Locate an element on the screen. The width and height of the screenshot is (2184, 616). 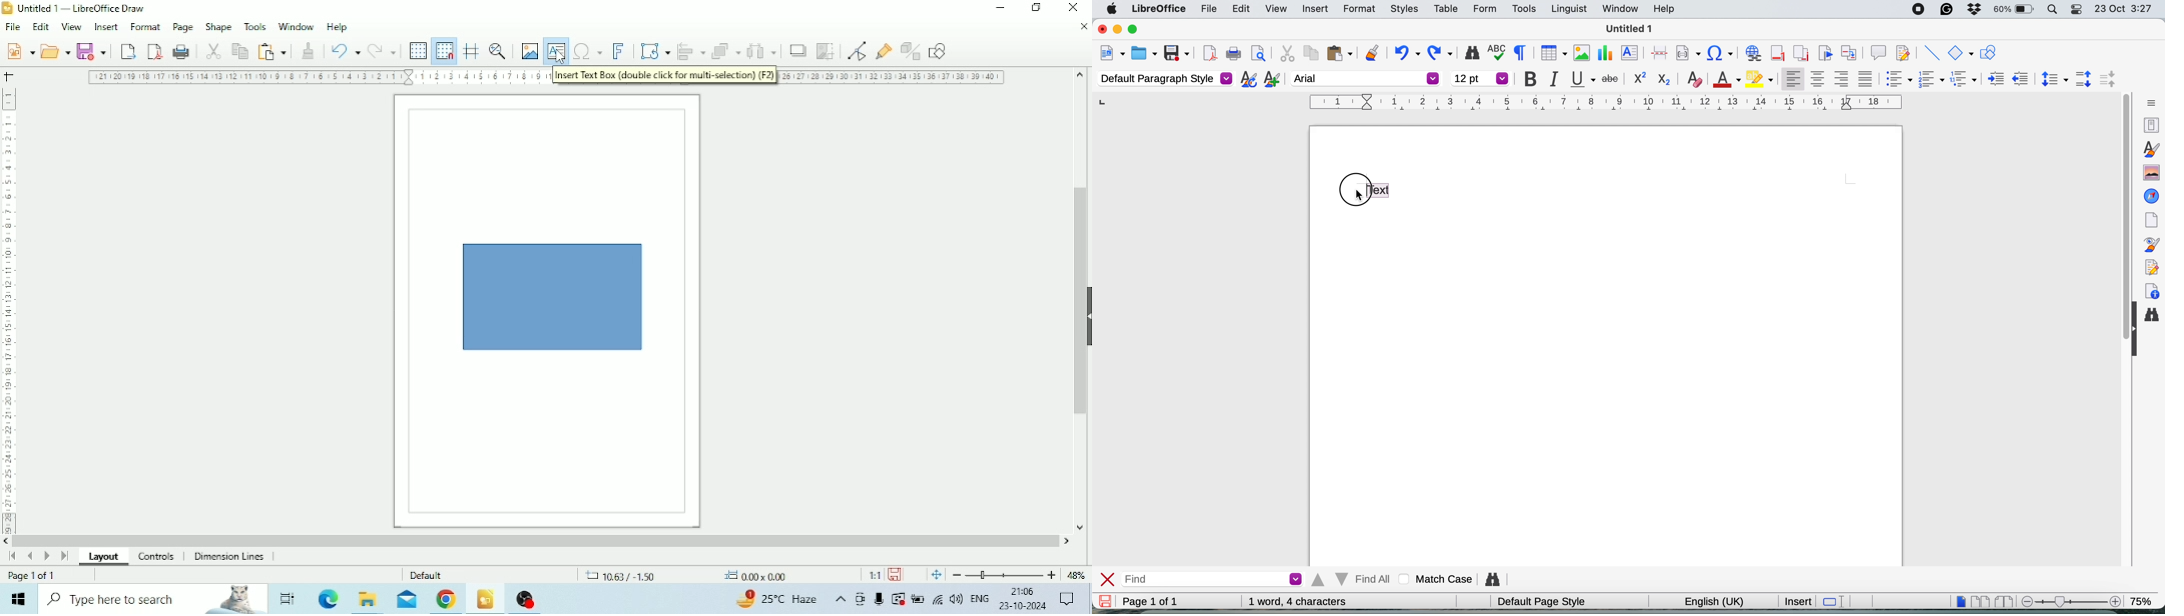
Show Draw Functions is located at coordinates (940, 52).